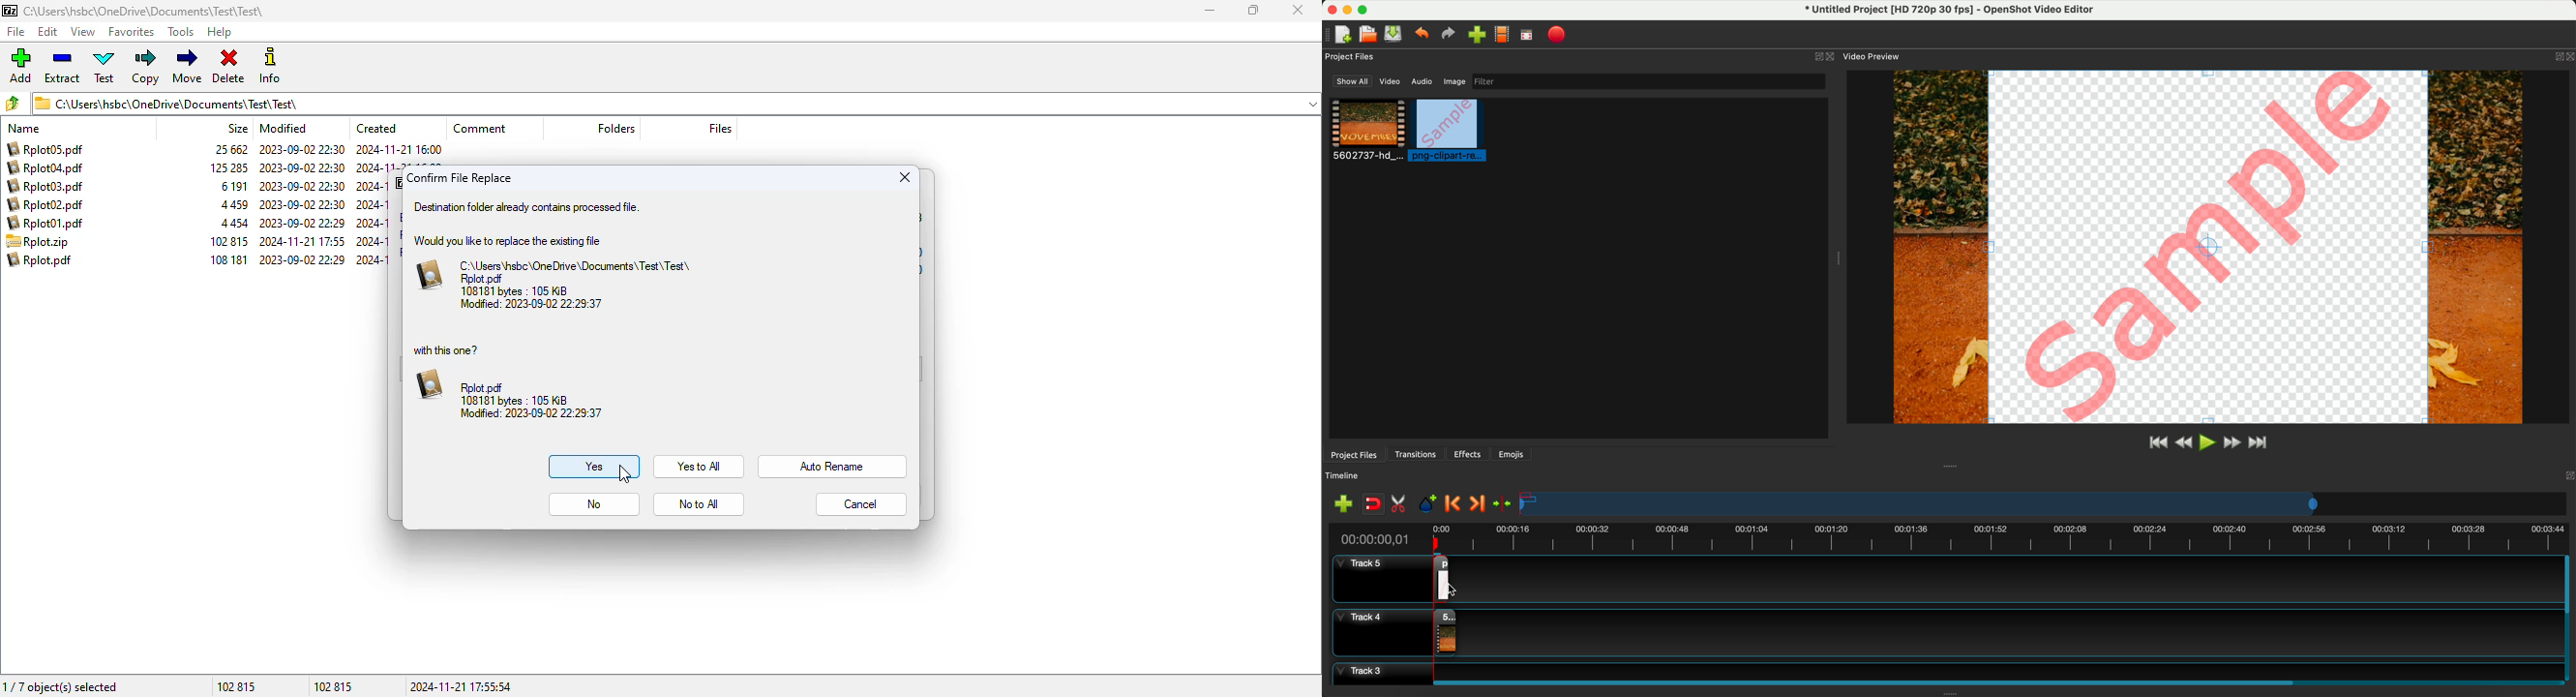 The height and width of the screenshot is (700, 2576). Describe the element at coordinates (41, 259) in the screenshot. I see `Rplot.pdf` at that location.